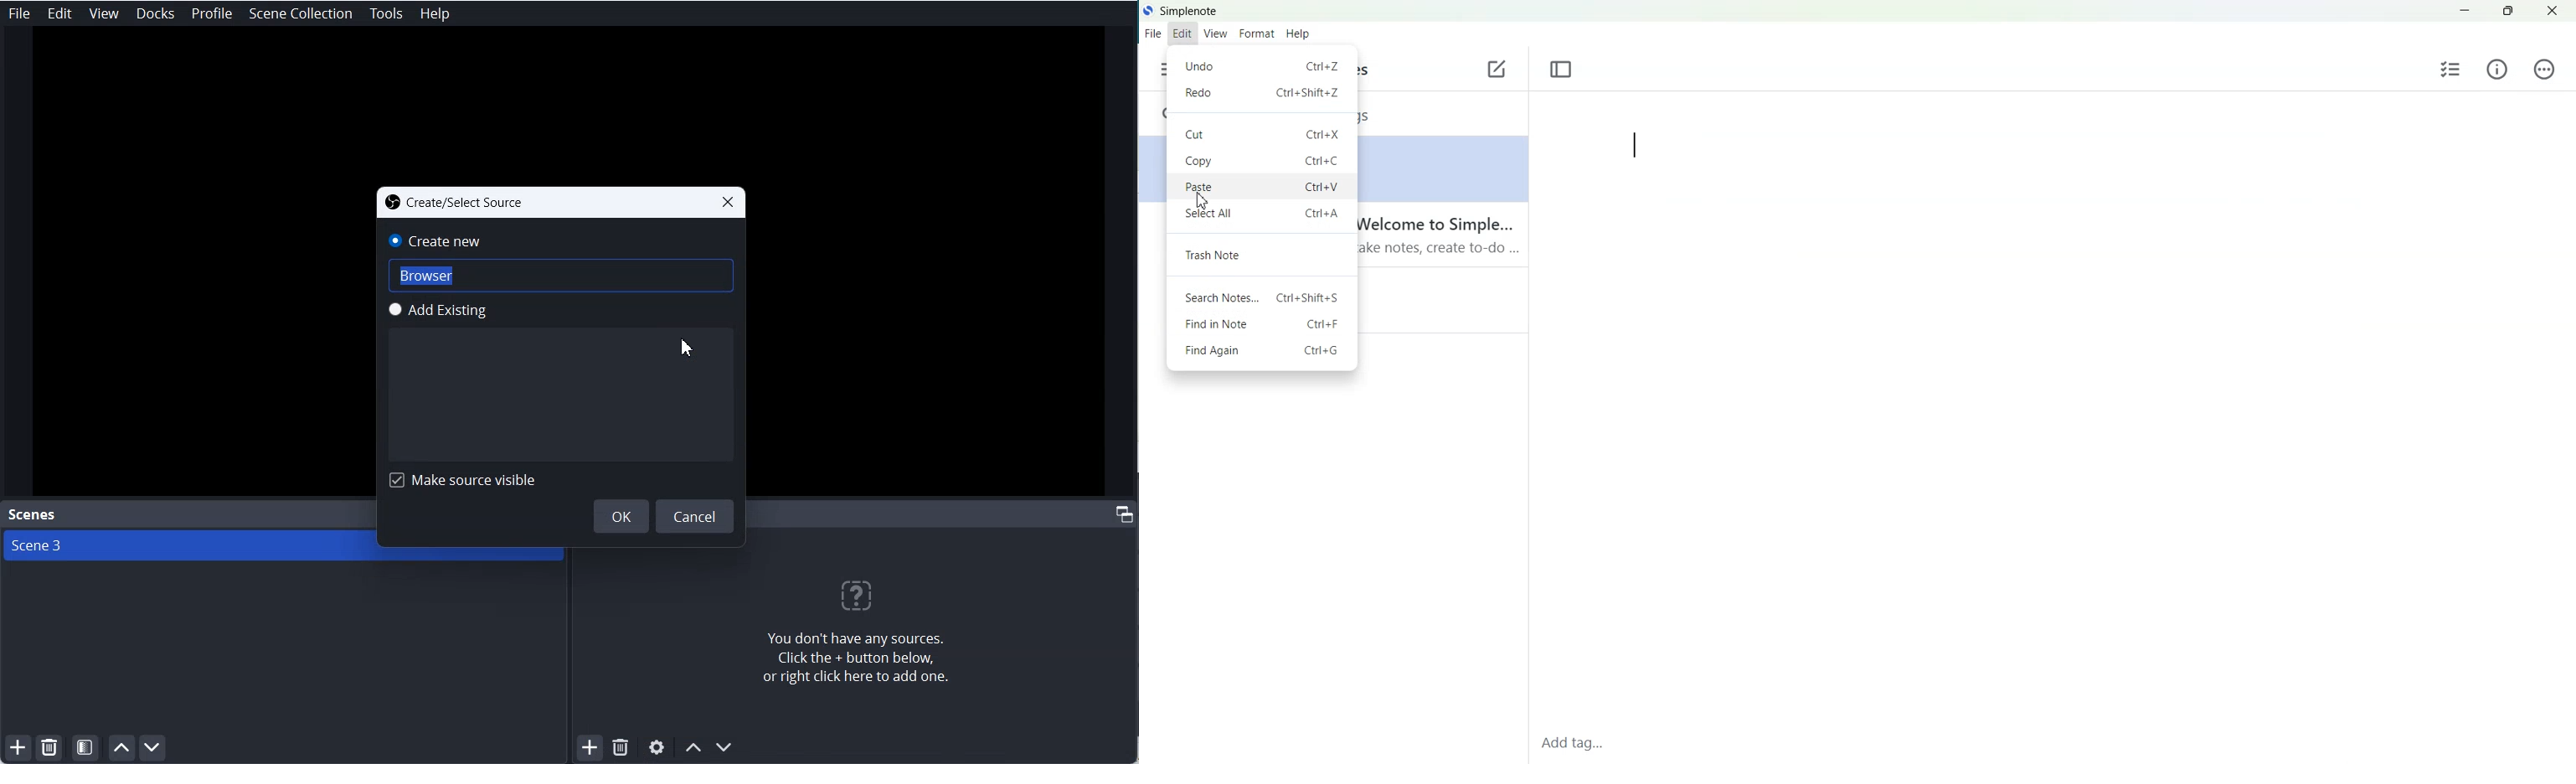  Describe the element at coordinates (455, 202) in the screenshot. I see `Create/select source` at that location.